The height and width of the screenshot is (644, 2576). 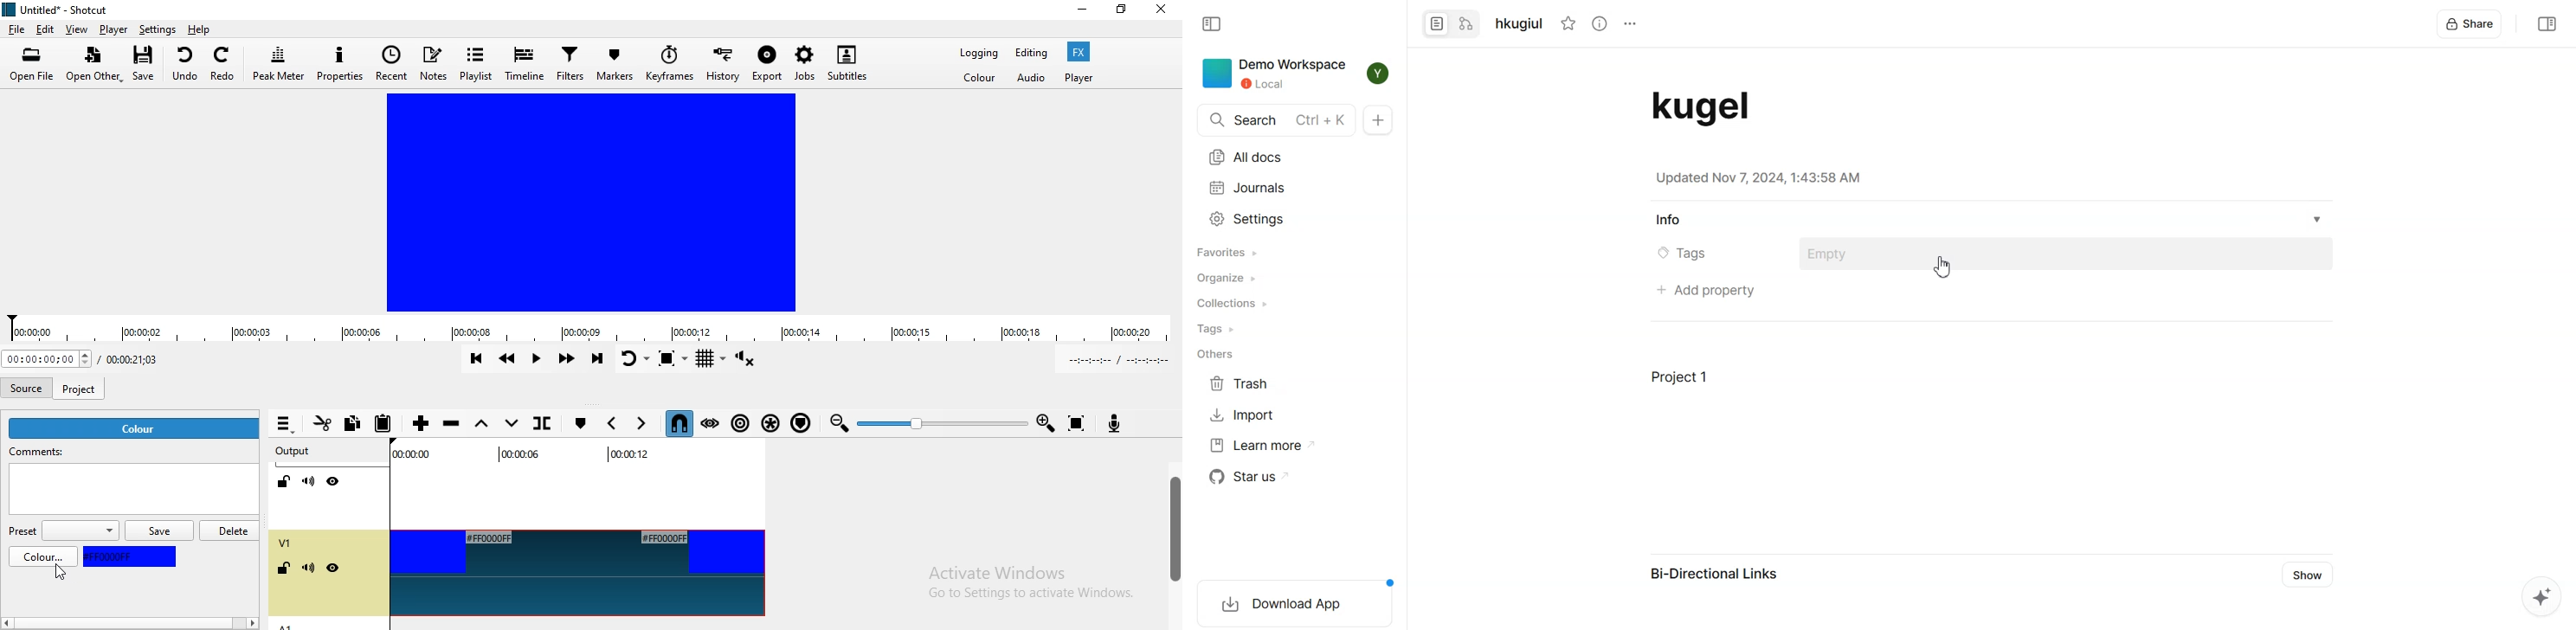 I want to click on Output, so click(x=293, y=449).